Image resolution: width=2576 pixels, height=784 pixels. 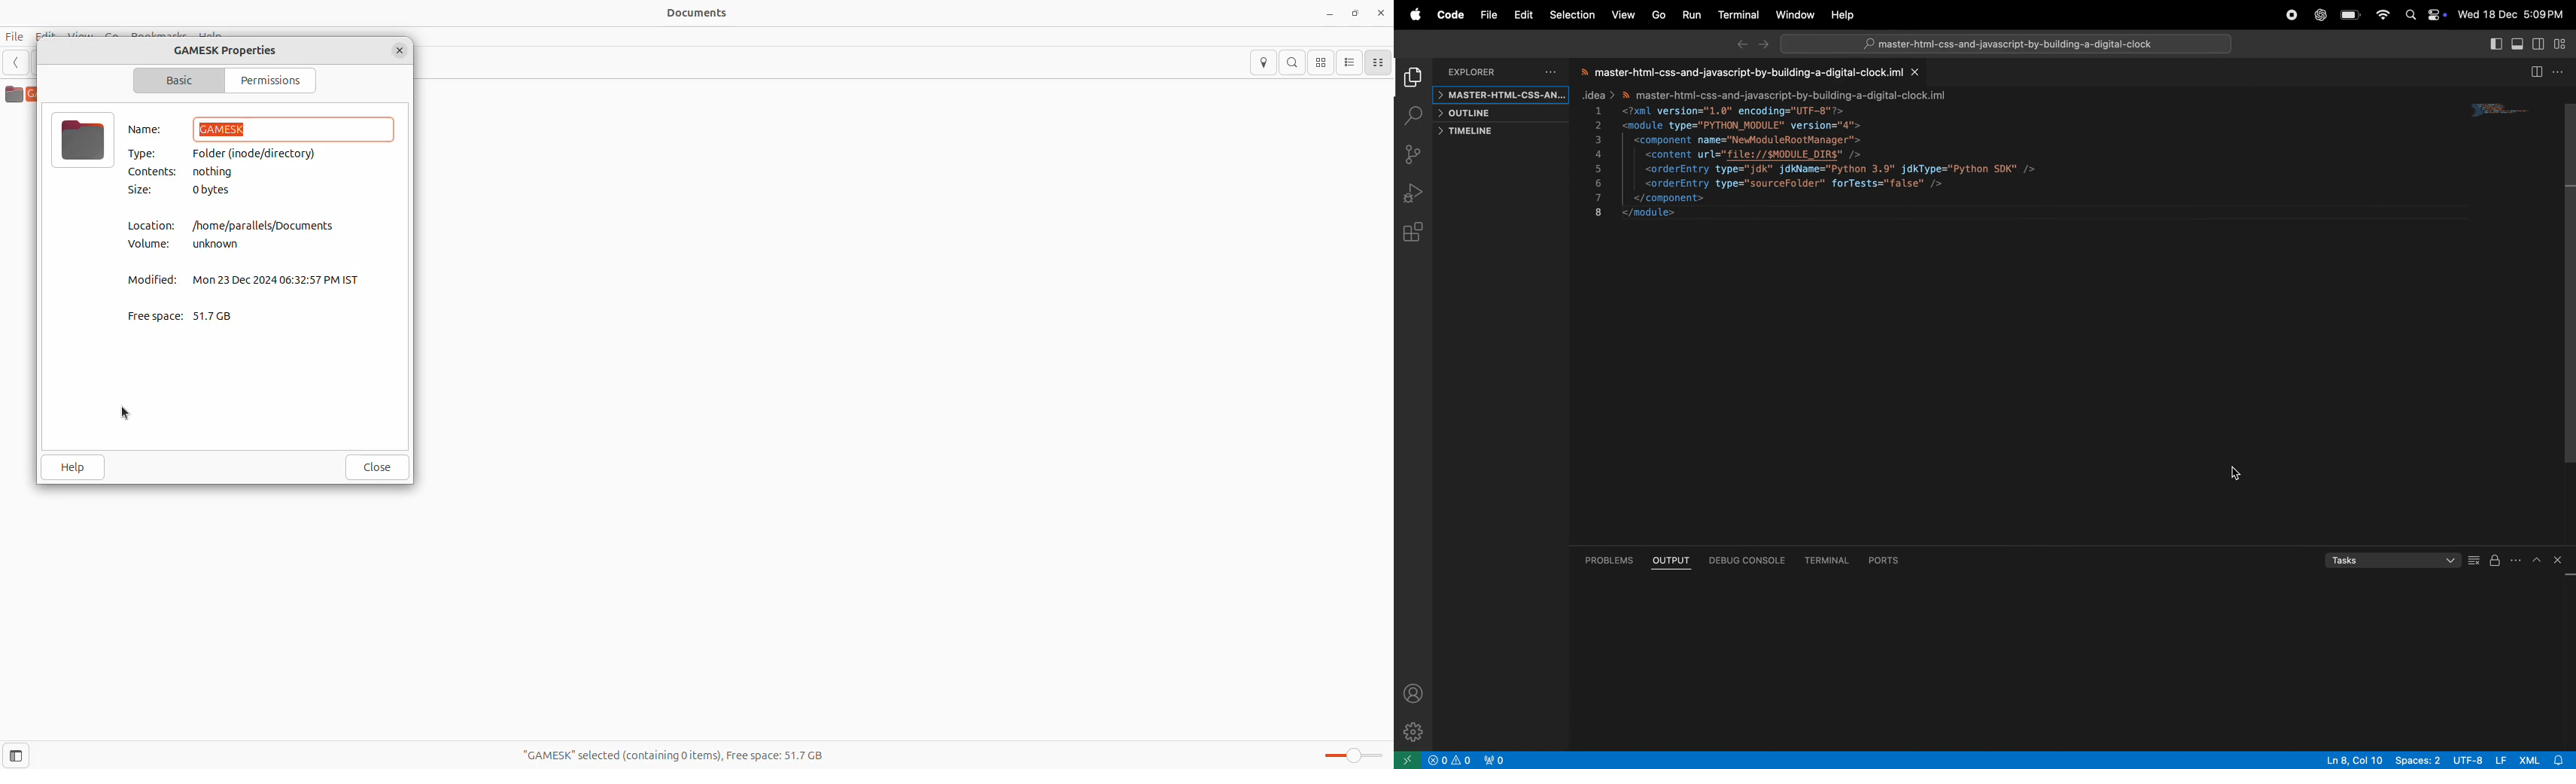 I want to click on close, so click(x=1379, y=13).